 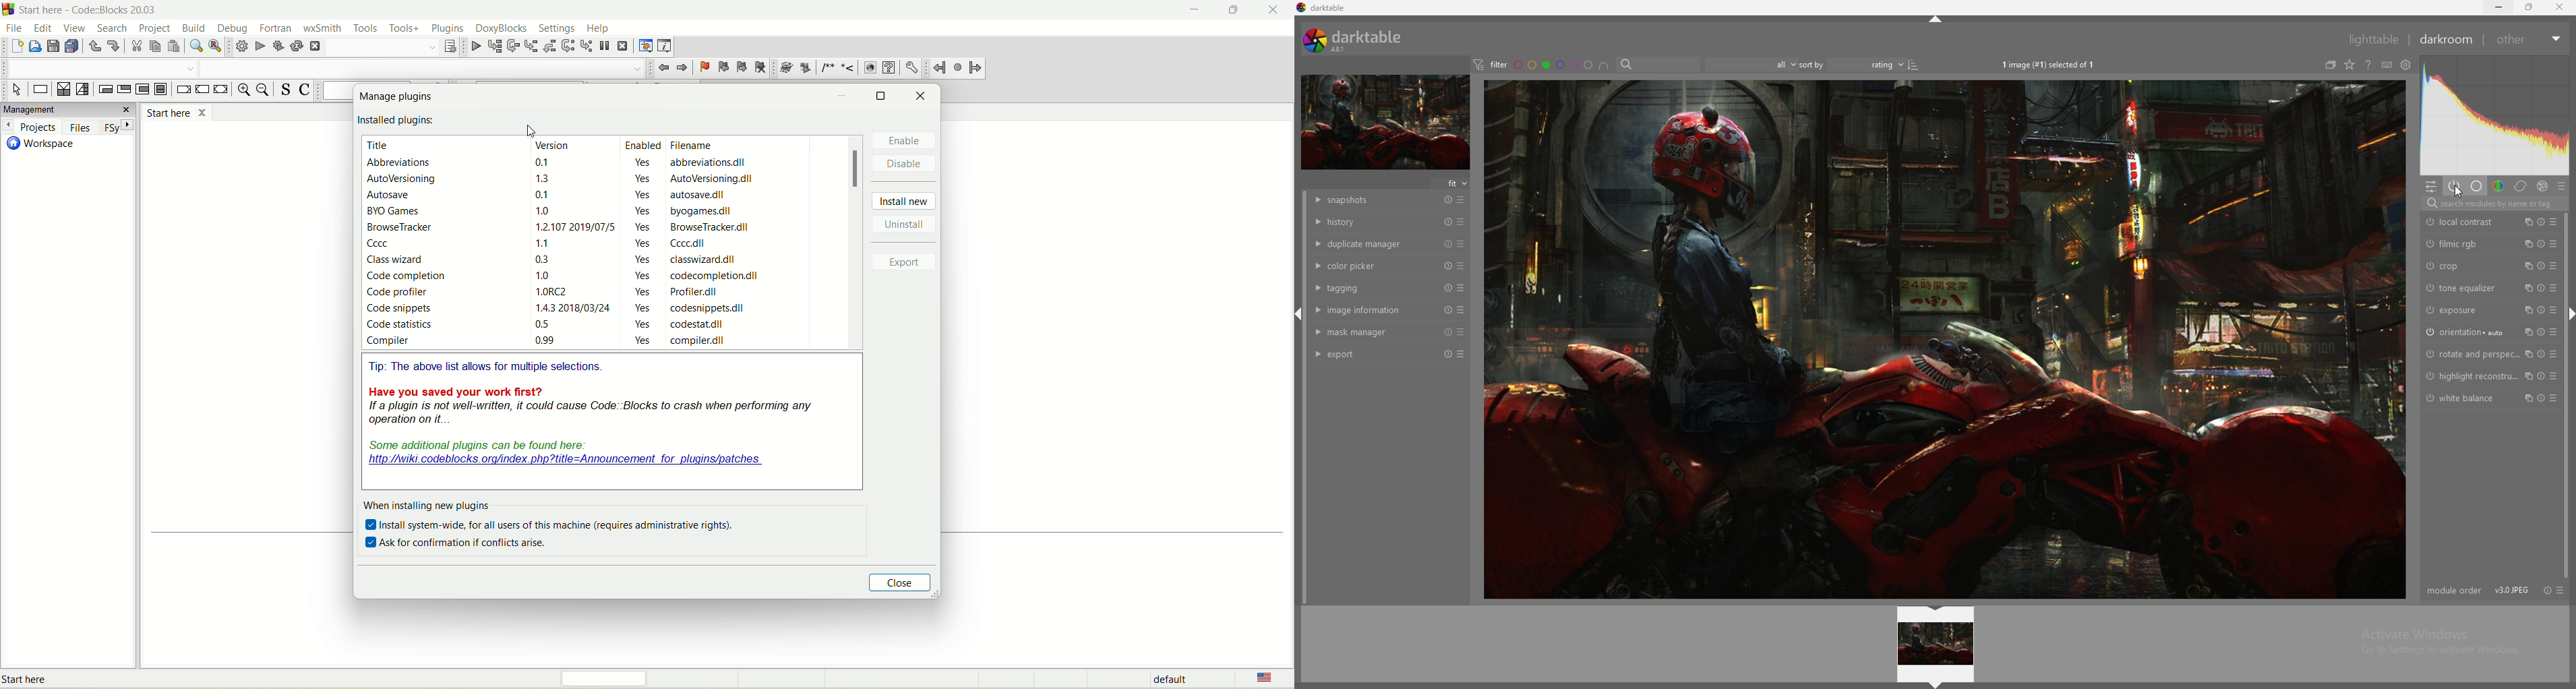 I want to click on presets, so click(x=1463, y=266).